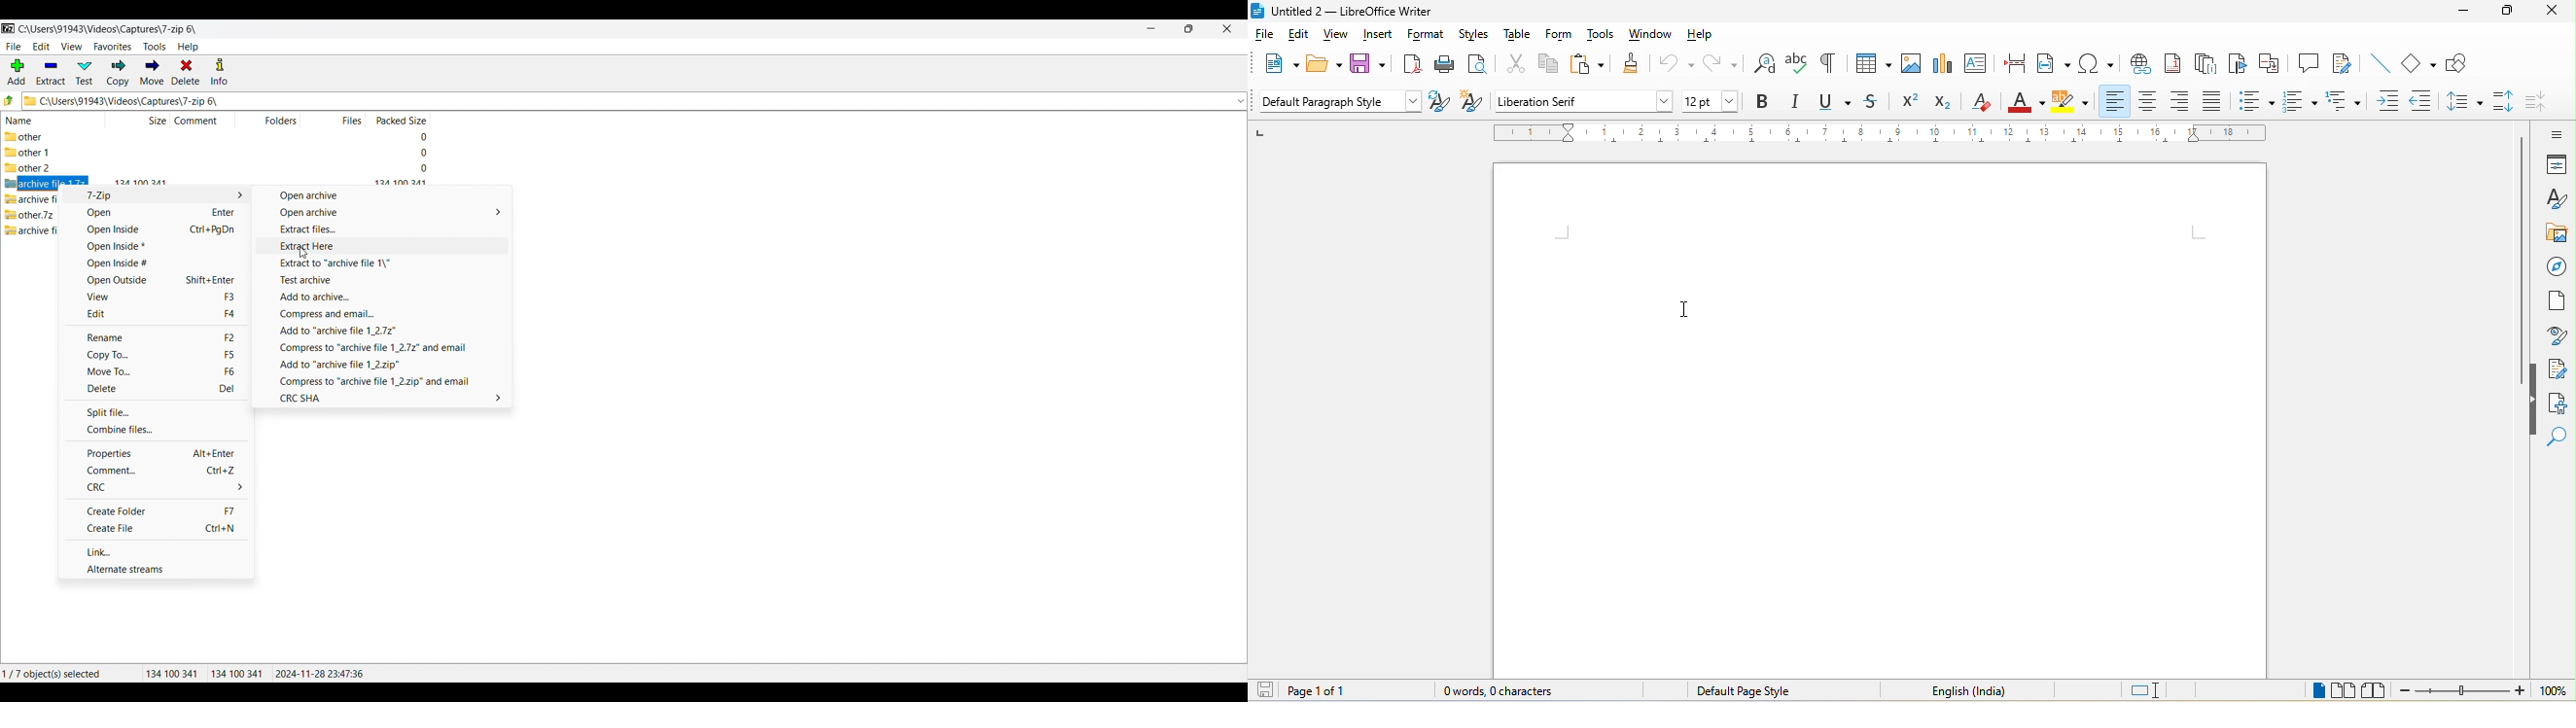  What do you see at coordinates (1469, 103) in the screenshot?
I see `new style form selection` at bounding box center [1469, 103].